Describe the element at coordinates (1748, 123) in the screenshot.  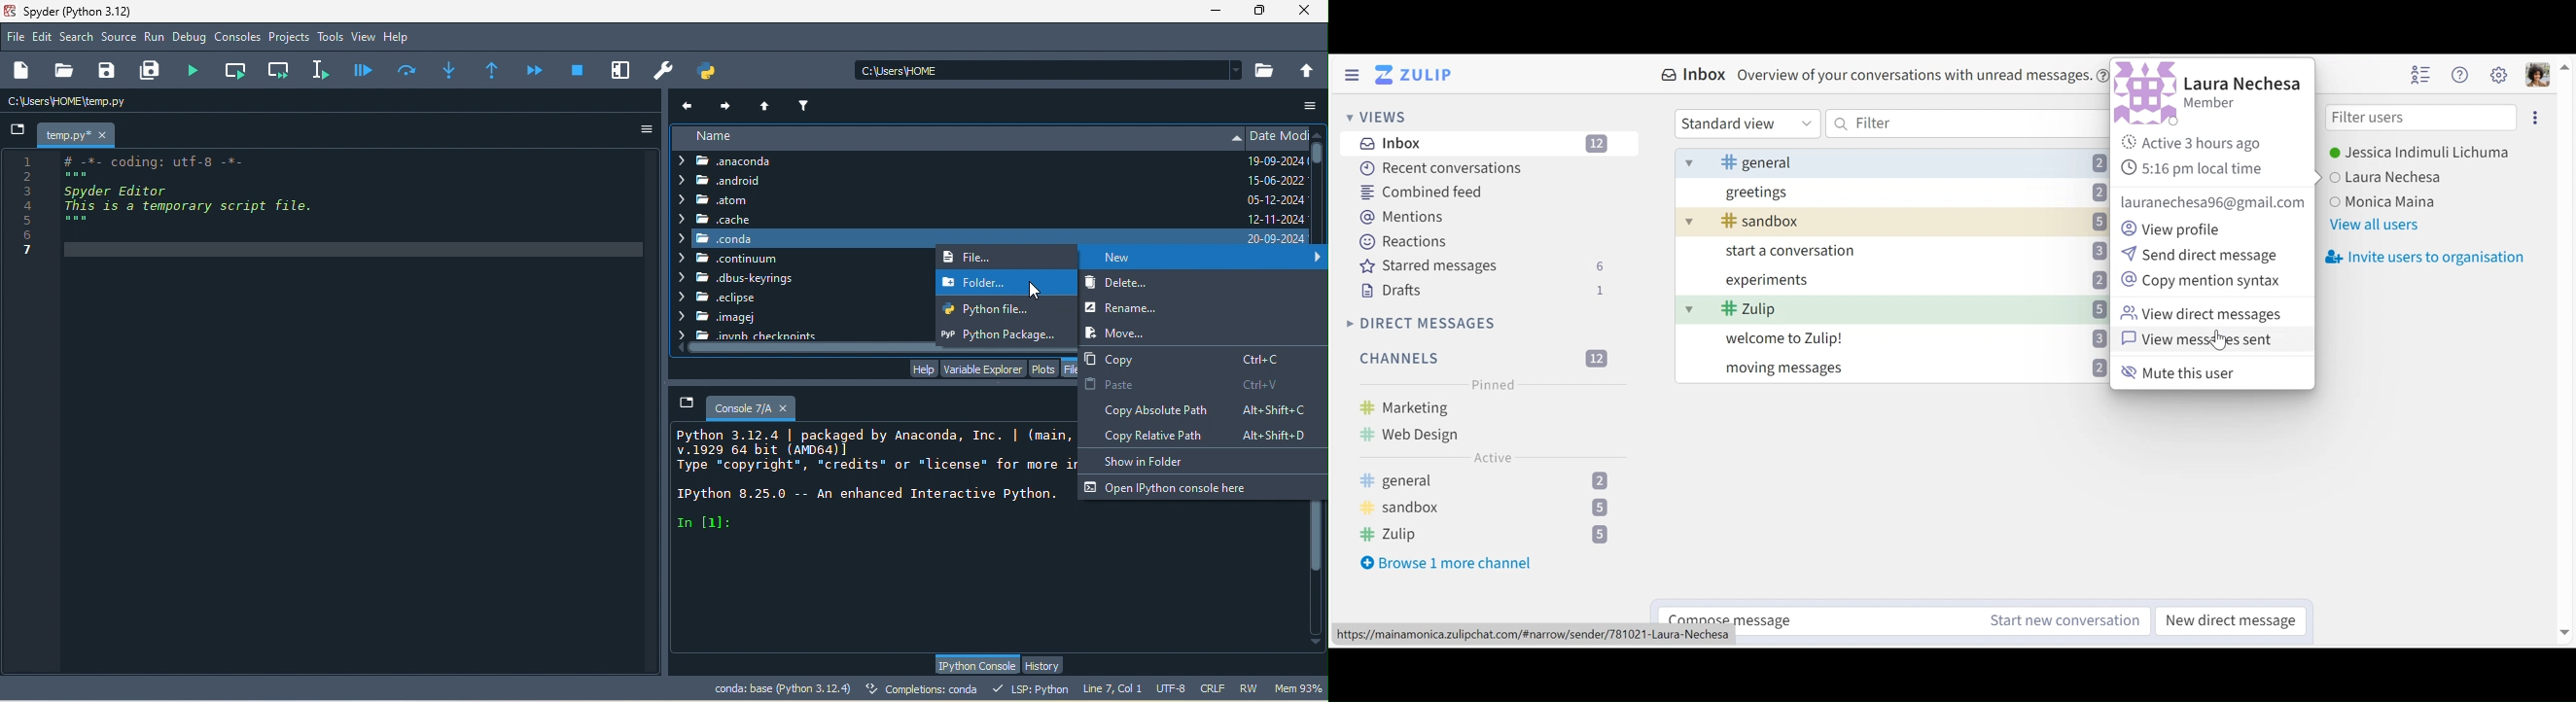
I see `Standard View` at that location.